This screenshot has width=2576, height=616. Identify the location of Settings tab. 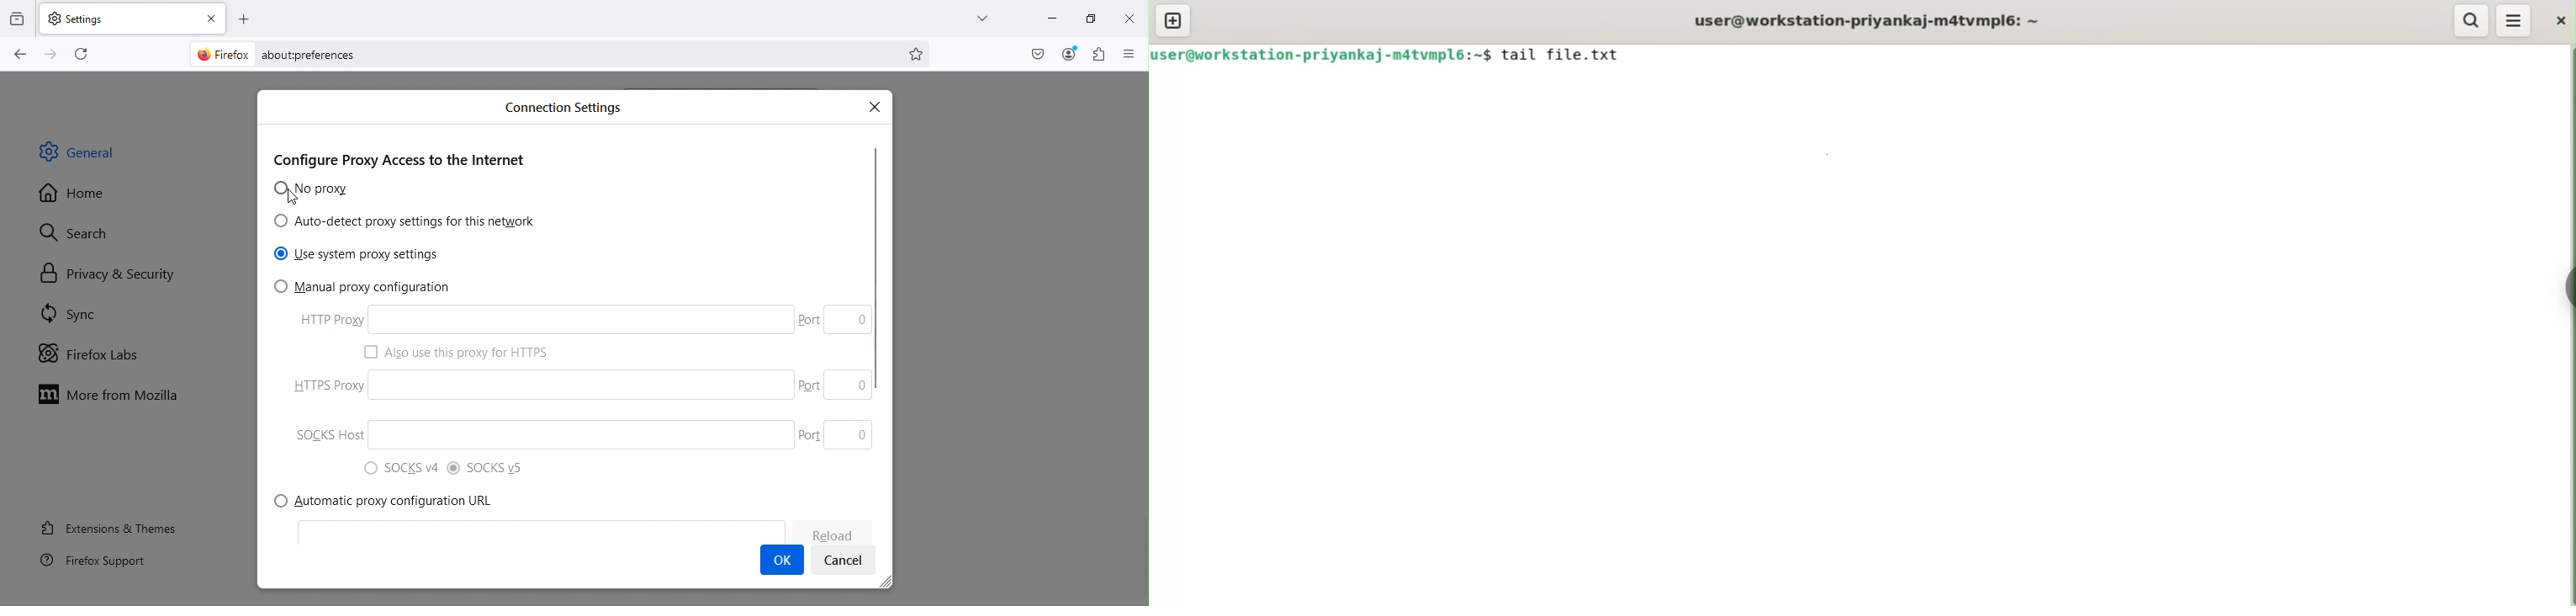
(117, 17).